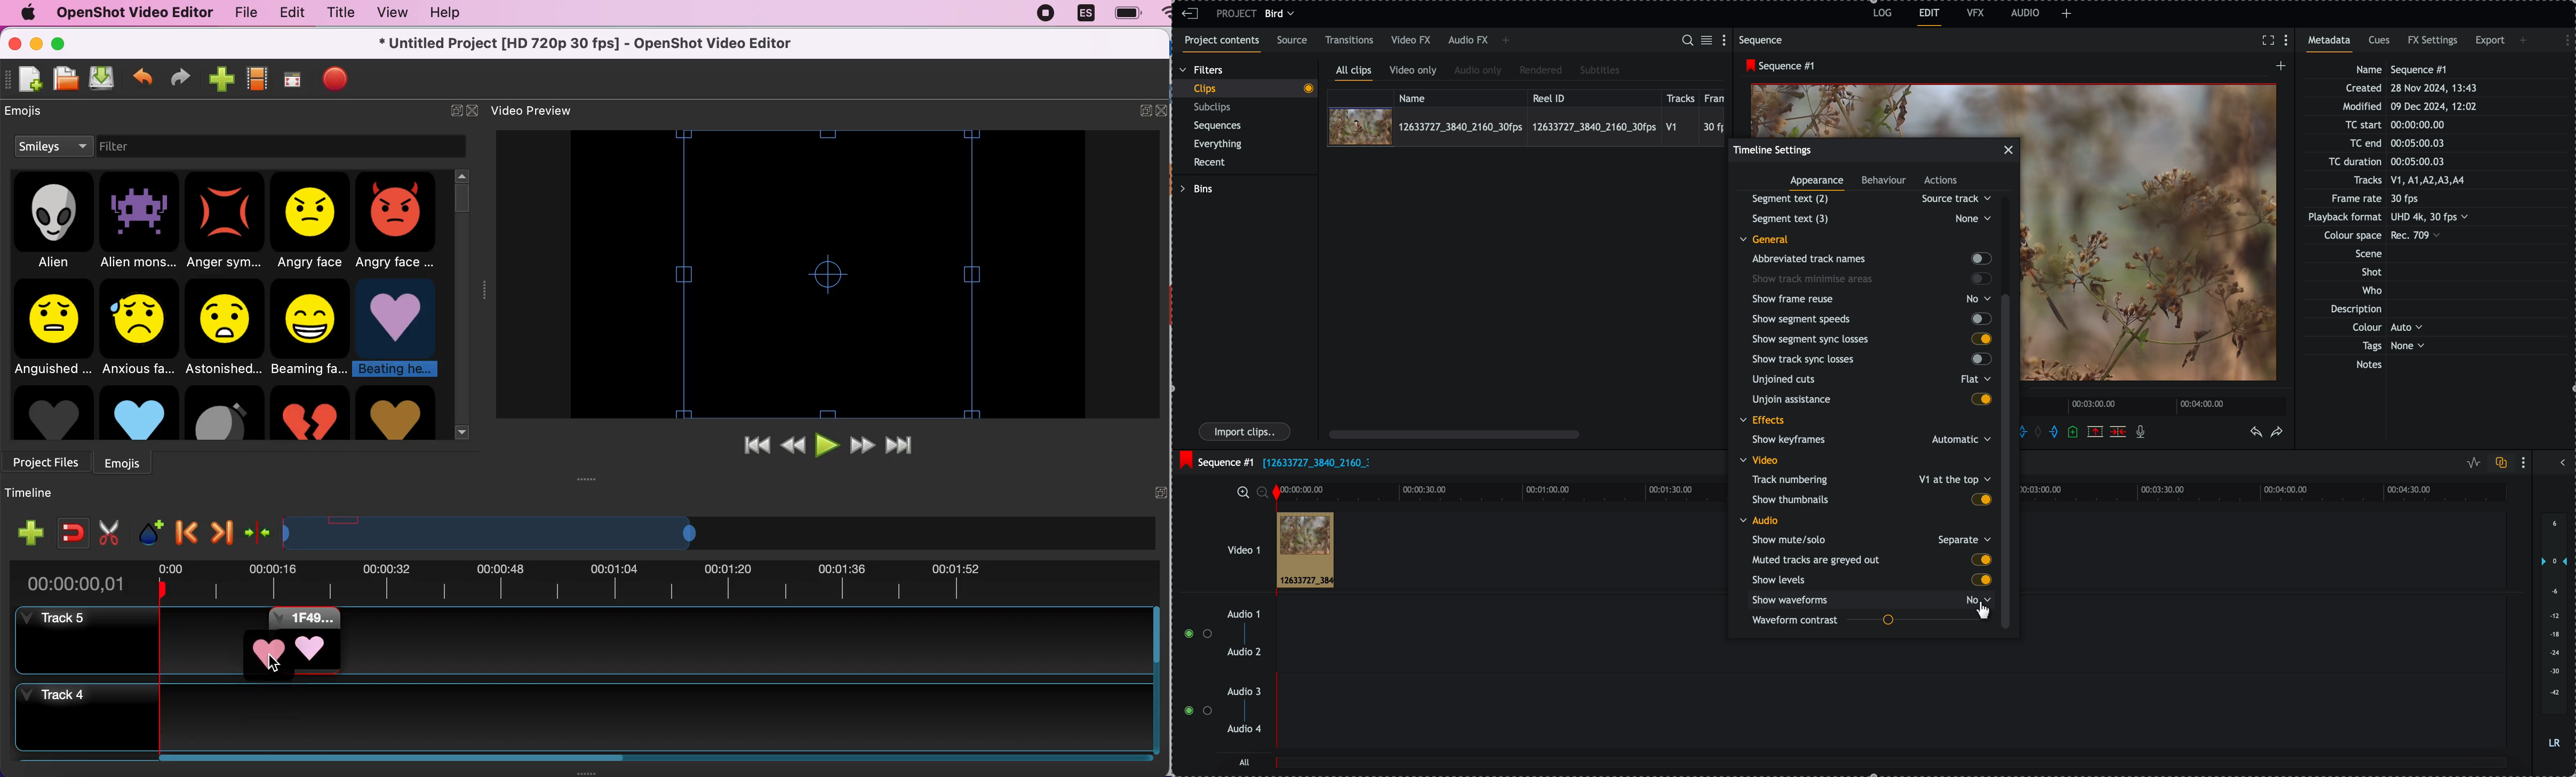 The width and height of the screenshot is (2576, 784). What do you see at coordinates (828, 443) in the screenshot?
I see `play` at bounding box center [828, 443].